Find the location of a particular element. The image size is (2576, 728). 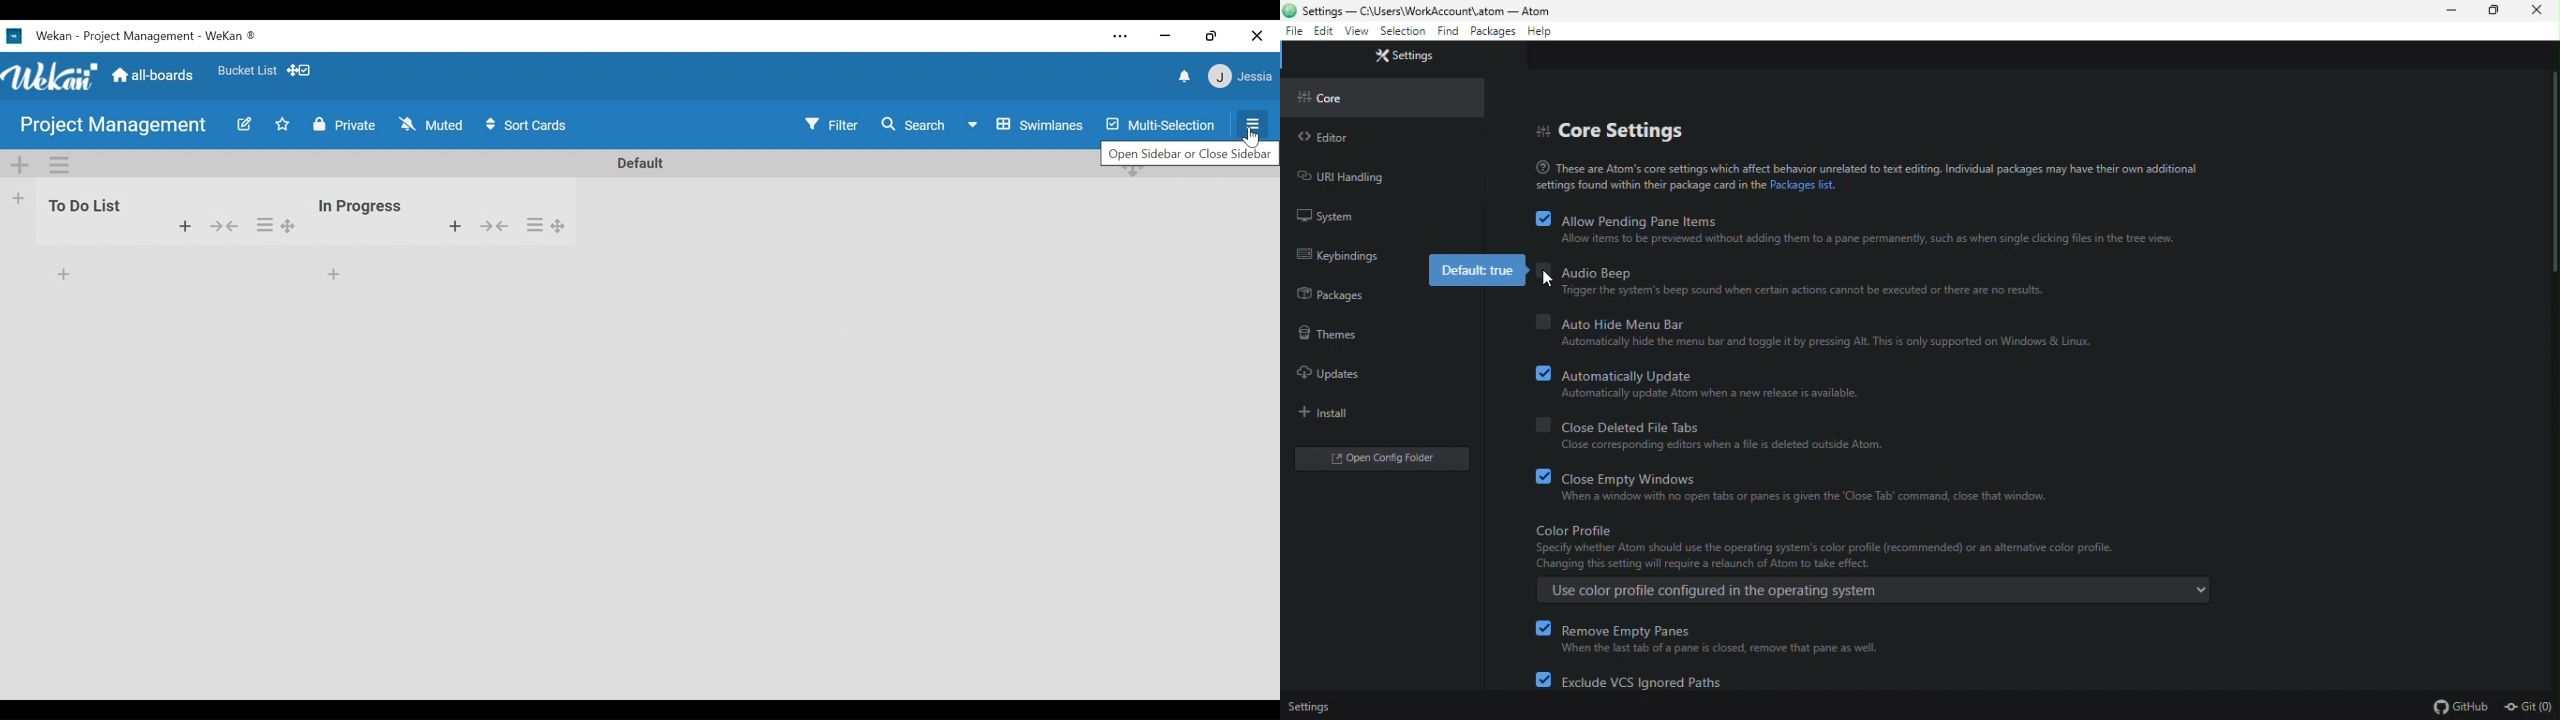

Sort Card is located at coordinates (533, 125).